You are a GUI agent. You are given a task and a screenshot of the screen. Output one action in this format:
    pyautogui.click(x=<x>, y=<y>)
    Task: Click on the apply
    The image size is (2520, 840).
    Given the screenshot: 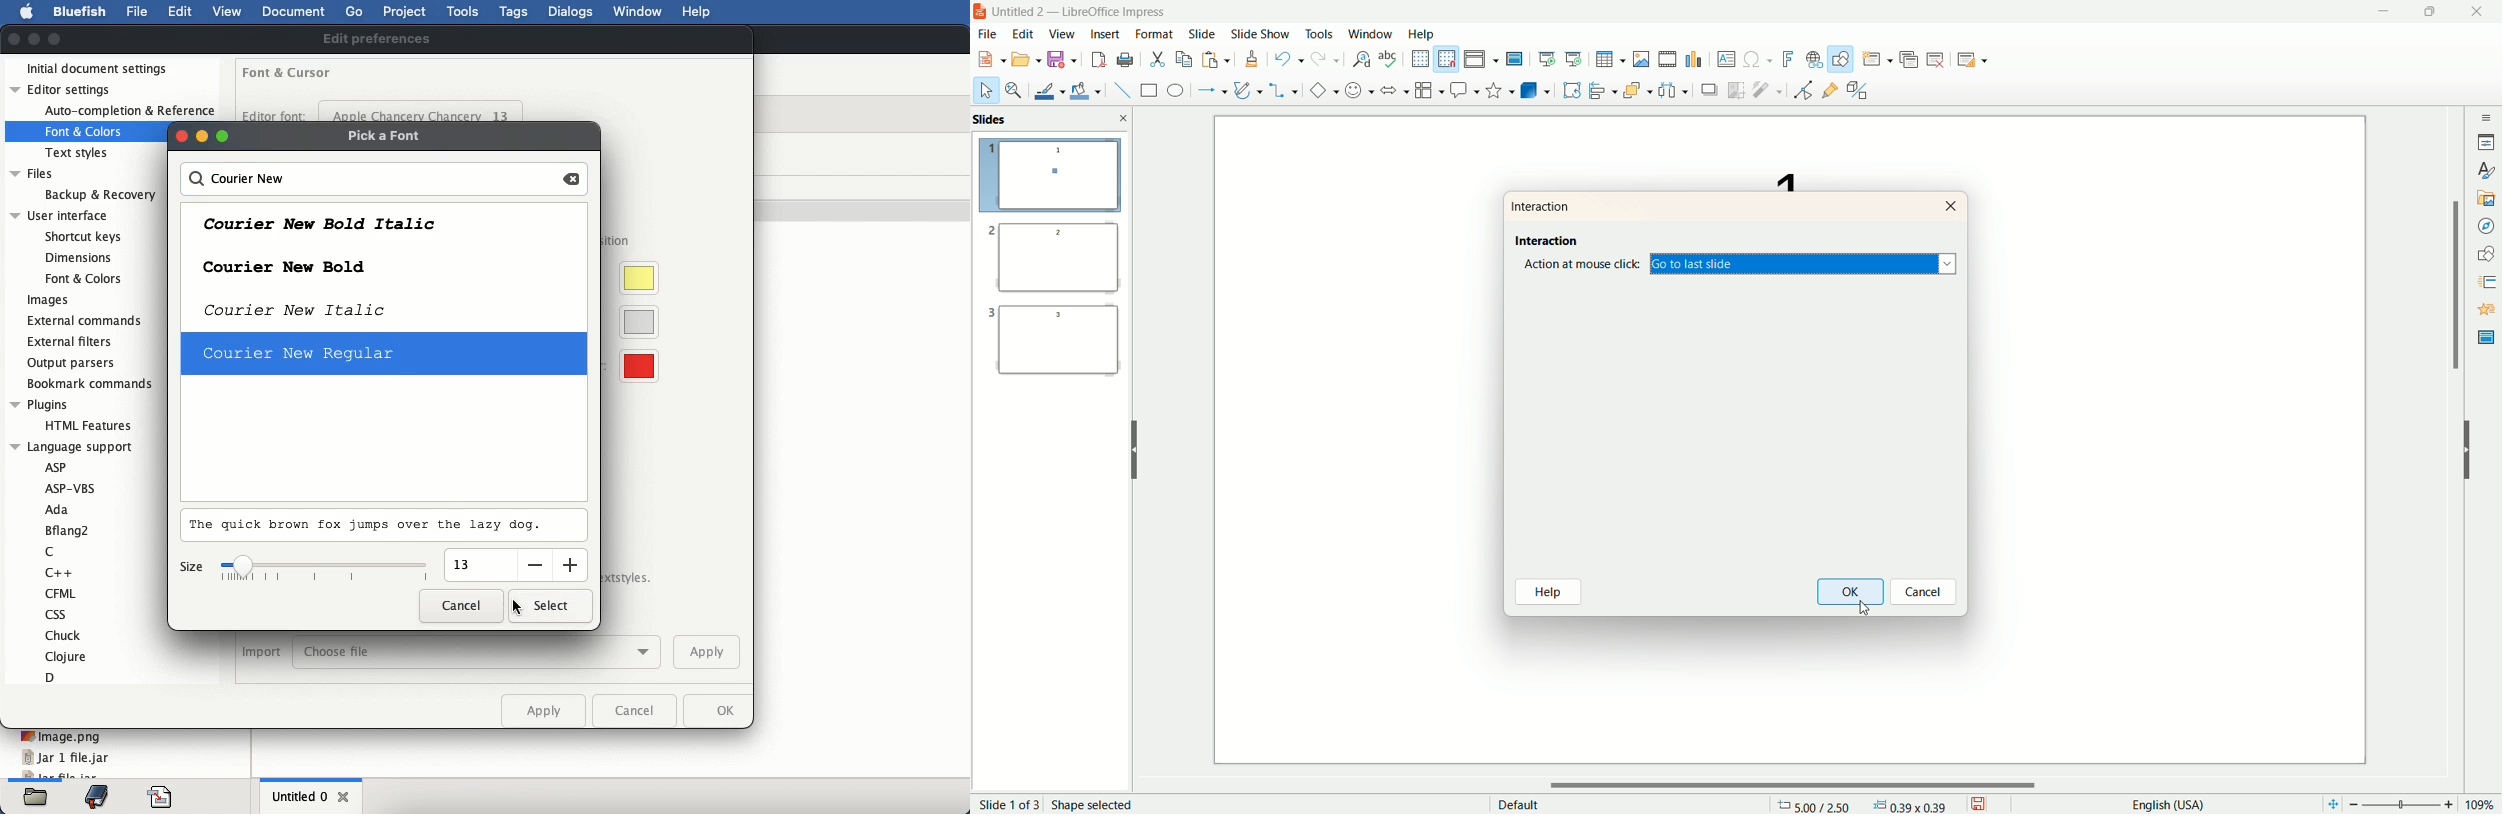 What is the action you would take?
    pyautogui.click(x=701, y=650)
    